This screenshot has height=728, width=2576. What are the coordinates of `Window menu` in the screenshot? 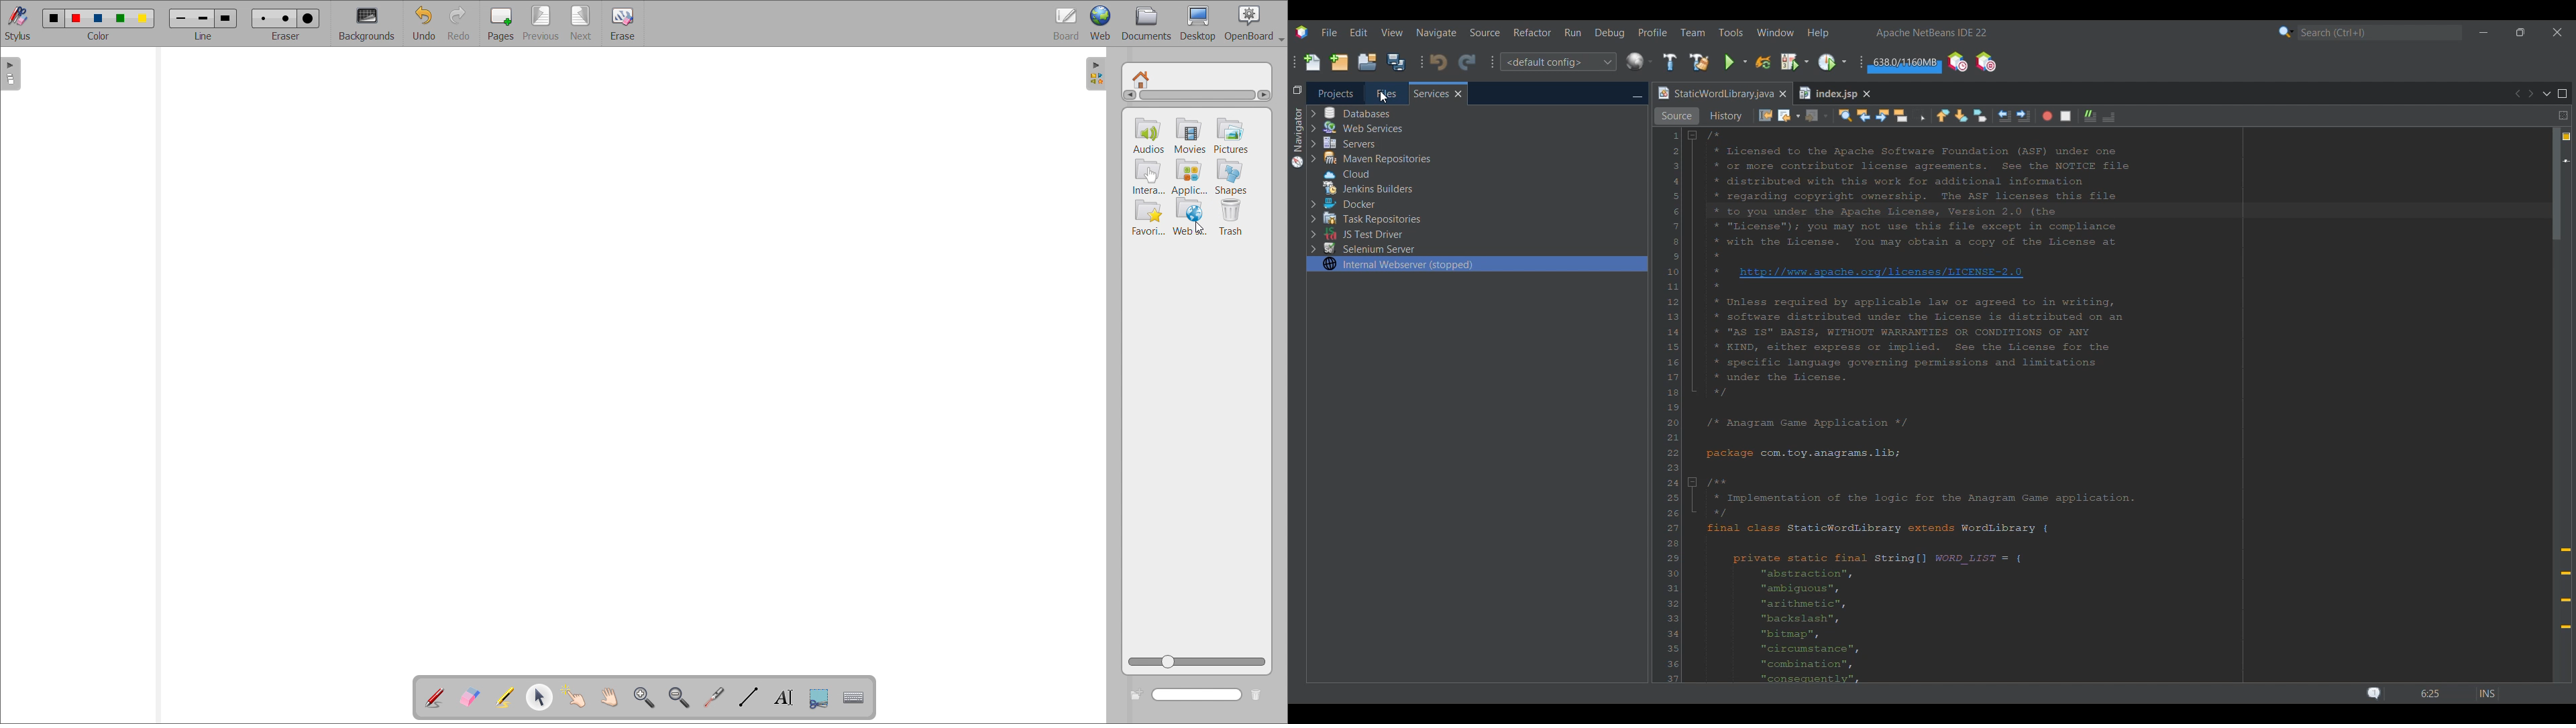 It's located at (1776, 32).